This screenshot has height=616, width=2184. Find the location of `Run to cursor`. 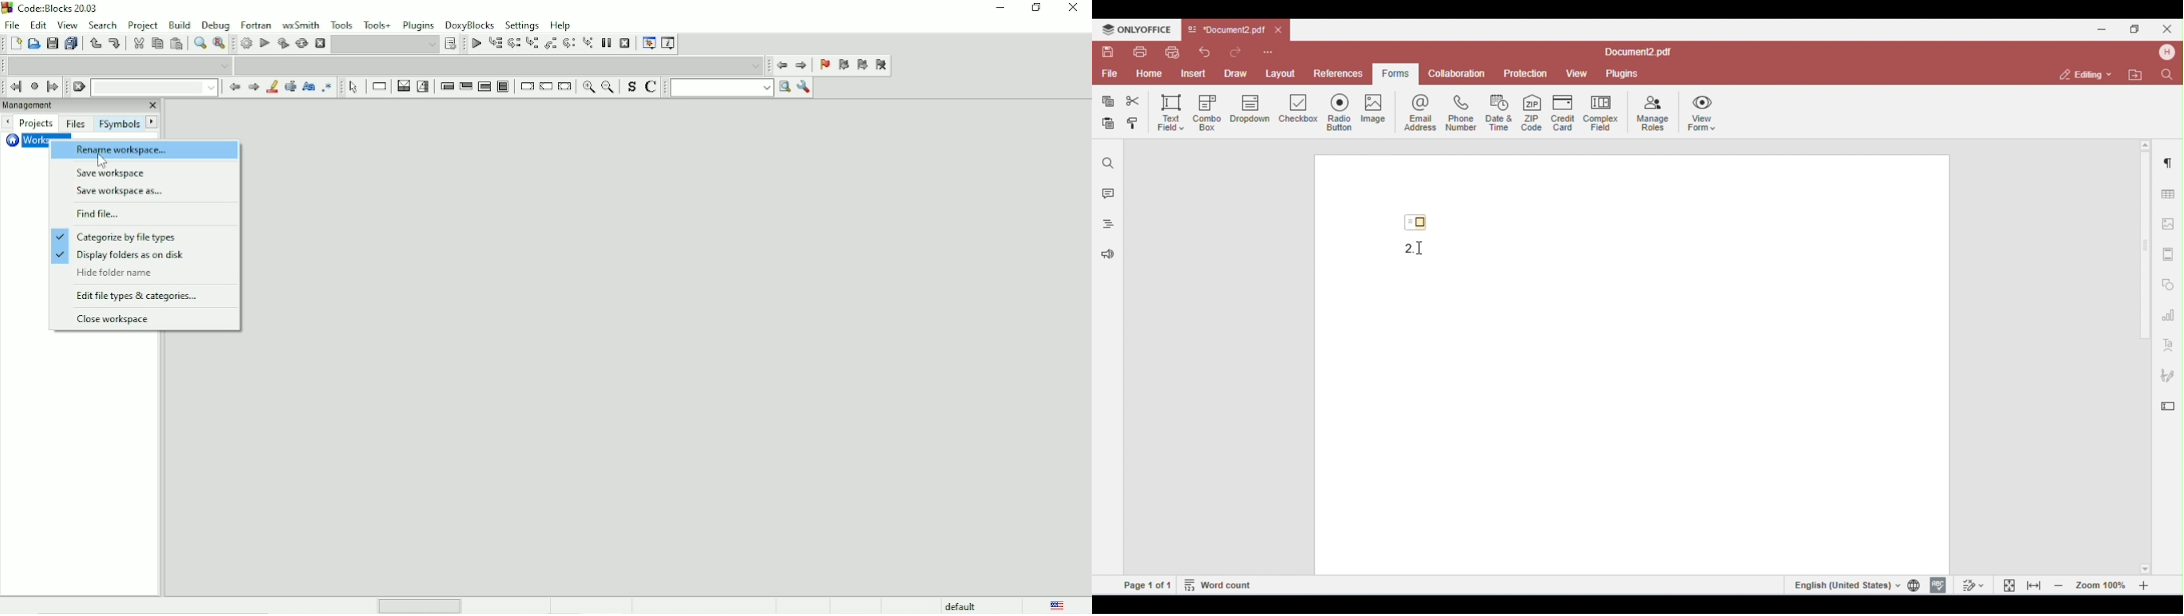

Run to cursor is located at coordinates (496, 45).